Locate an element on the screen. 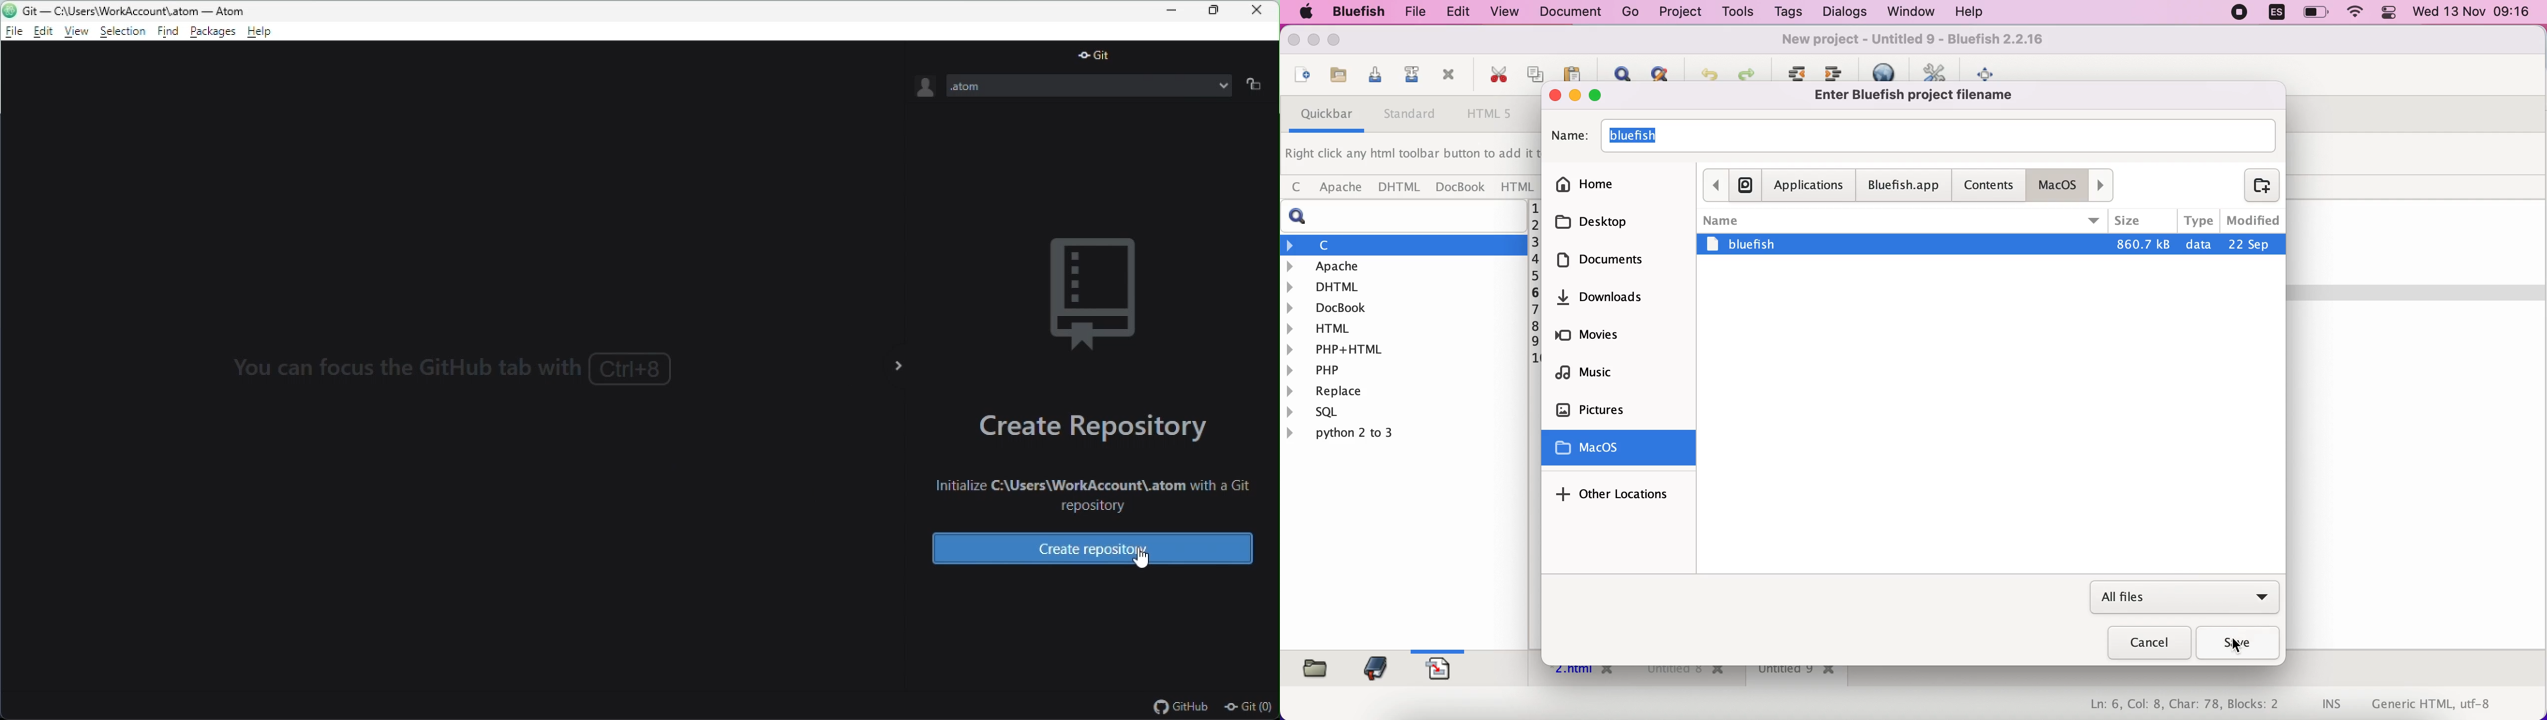 This screenshot has height=728, width=2548. wifi is located at coordinates (2357, 13).